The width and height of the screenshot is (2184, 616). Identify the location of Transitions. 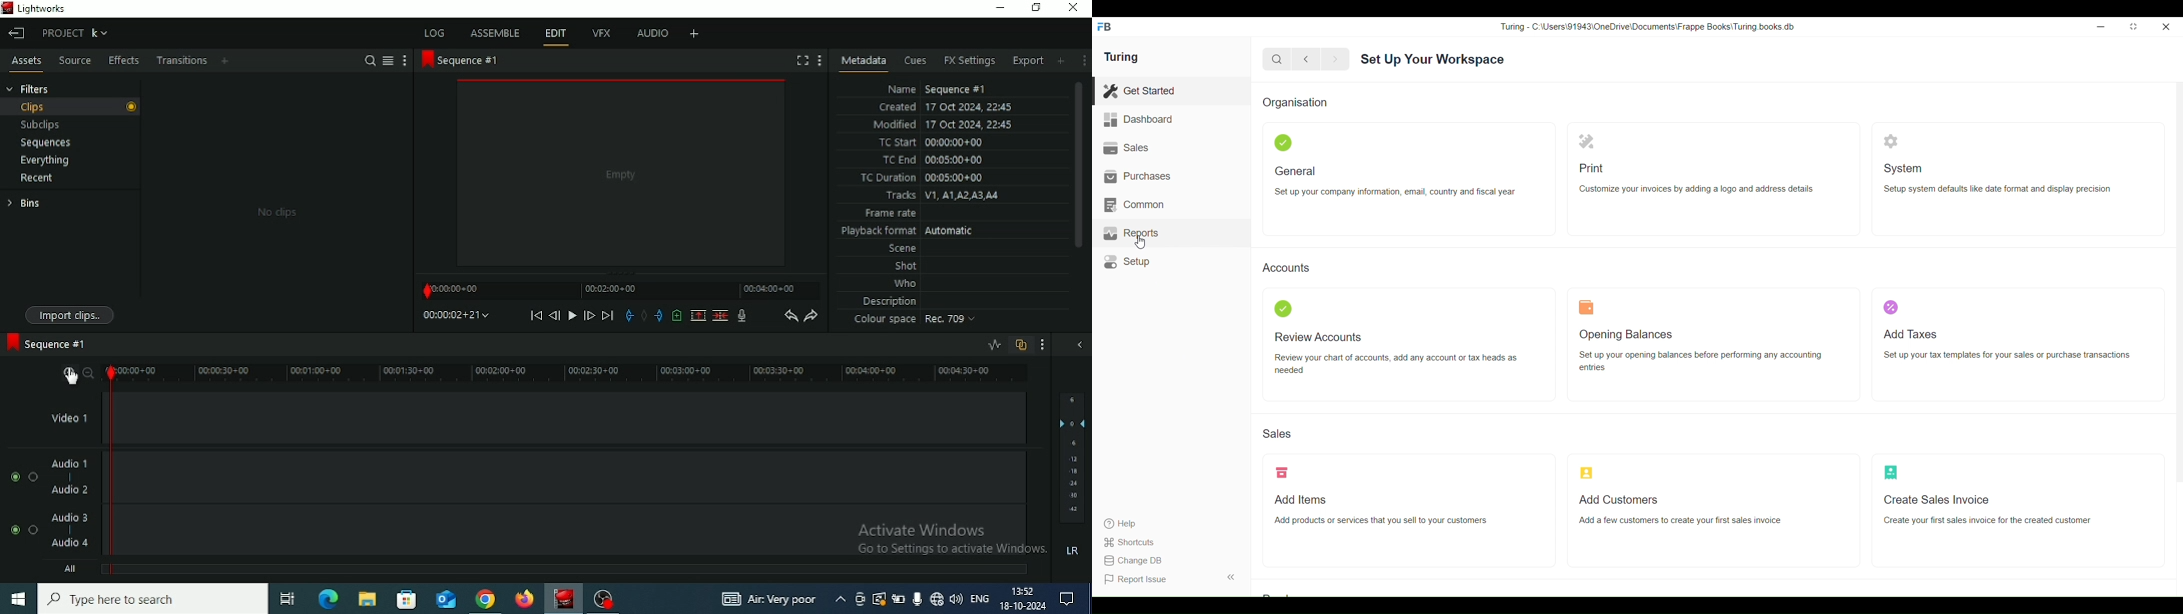
(181, 61).